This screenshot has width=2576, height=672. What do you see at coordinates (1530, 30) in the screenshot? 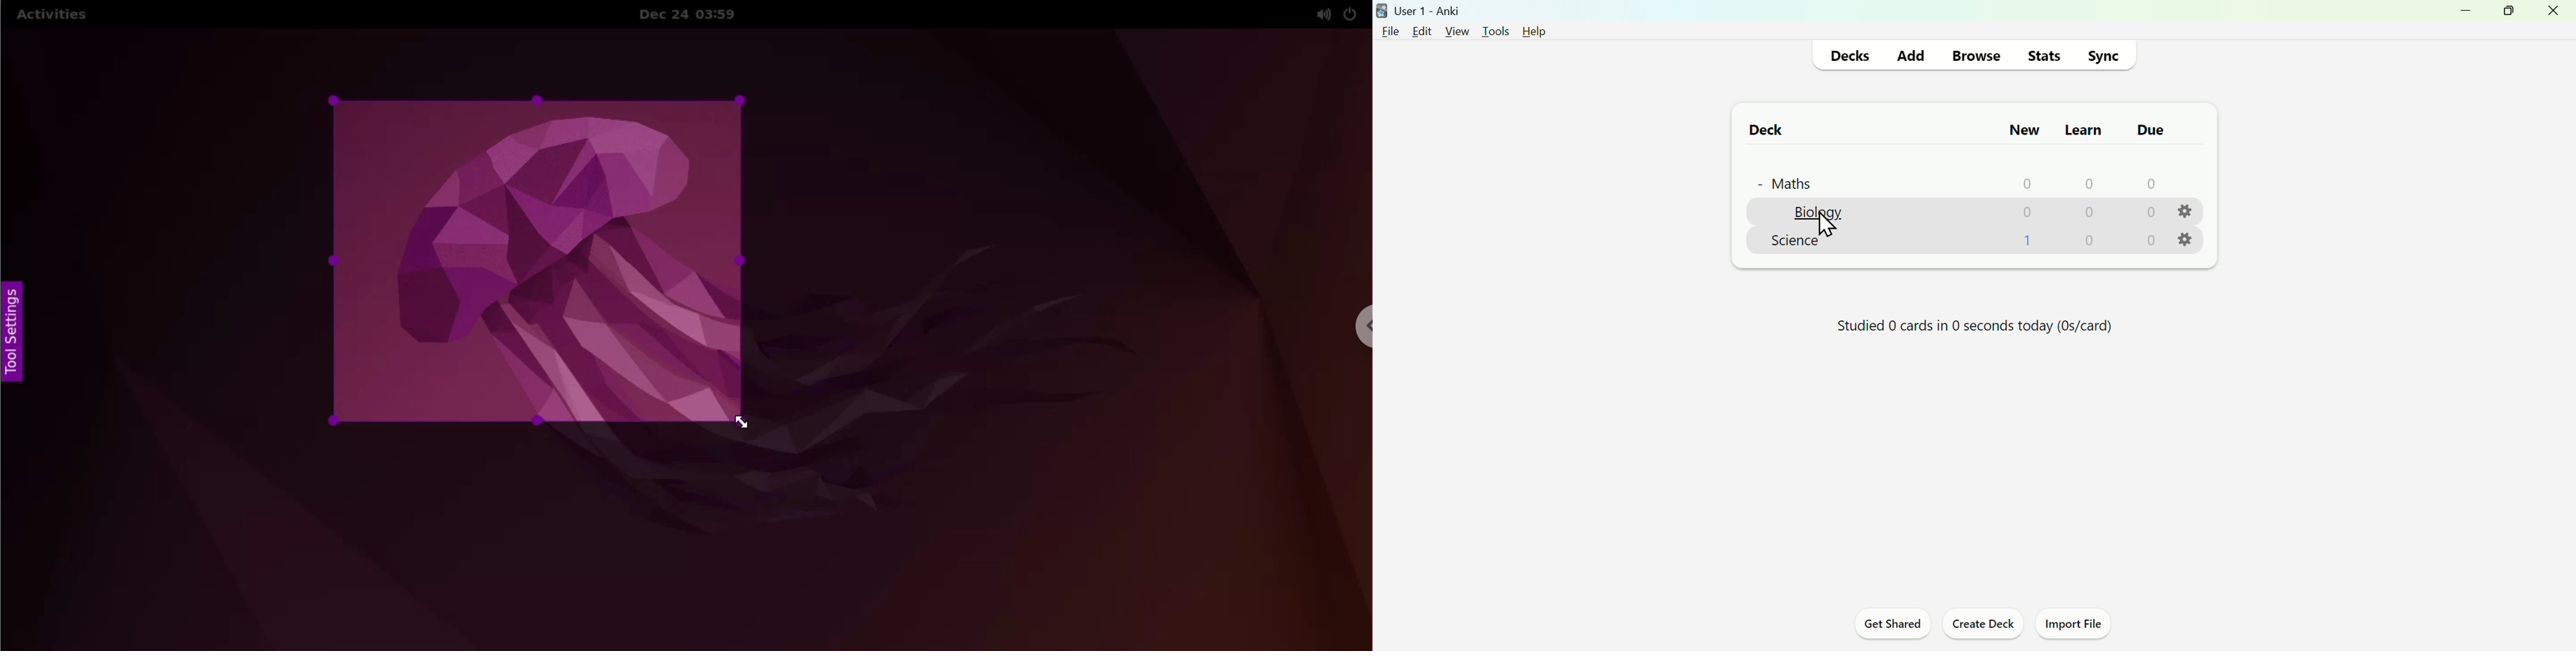
I see `Help` at bounding box center [1530, 30].